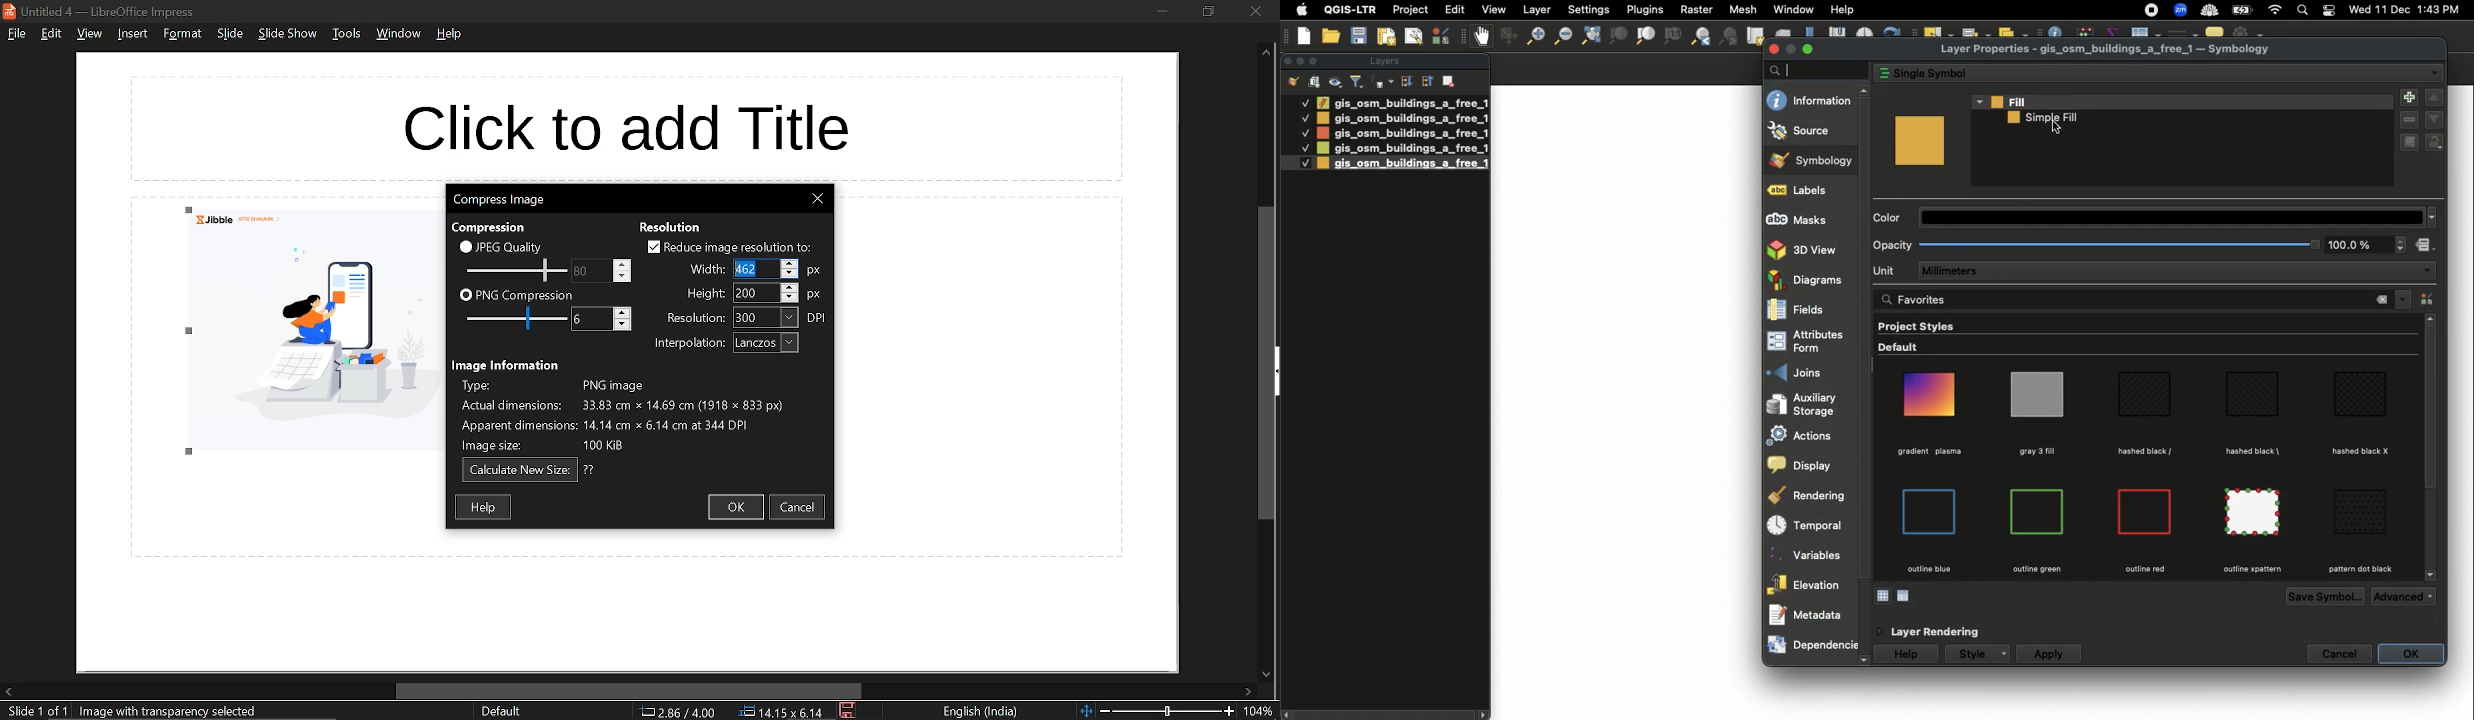  Describe the element at coordinates (1810, 100) in the screenshot. I see `Information` at that location.